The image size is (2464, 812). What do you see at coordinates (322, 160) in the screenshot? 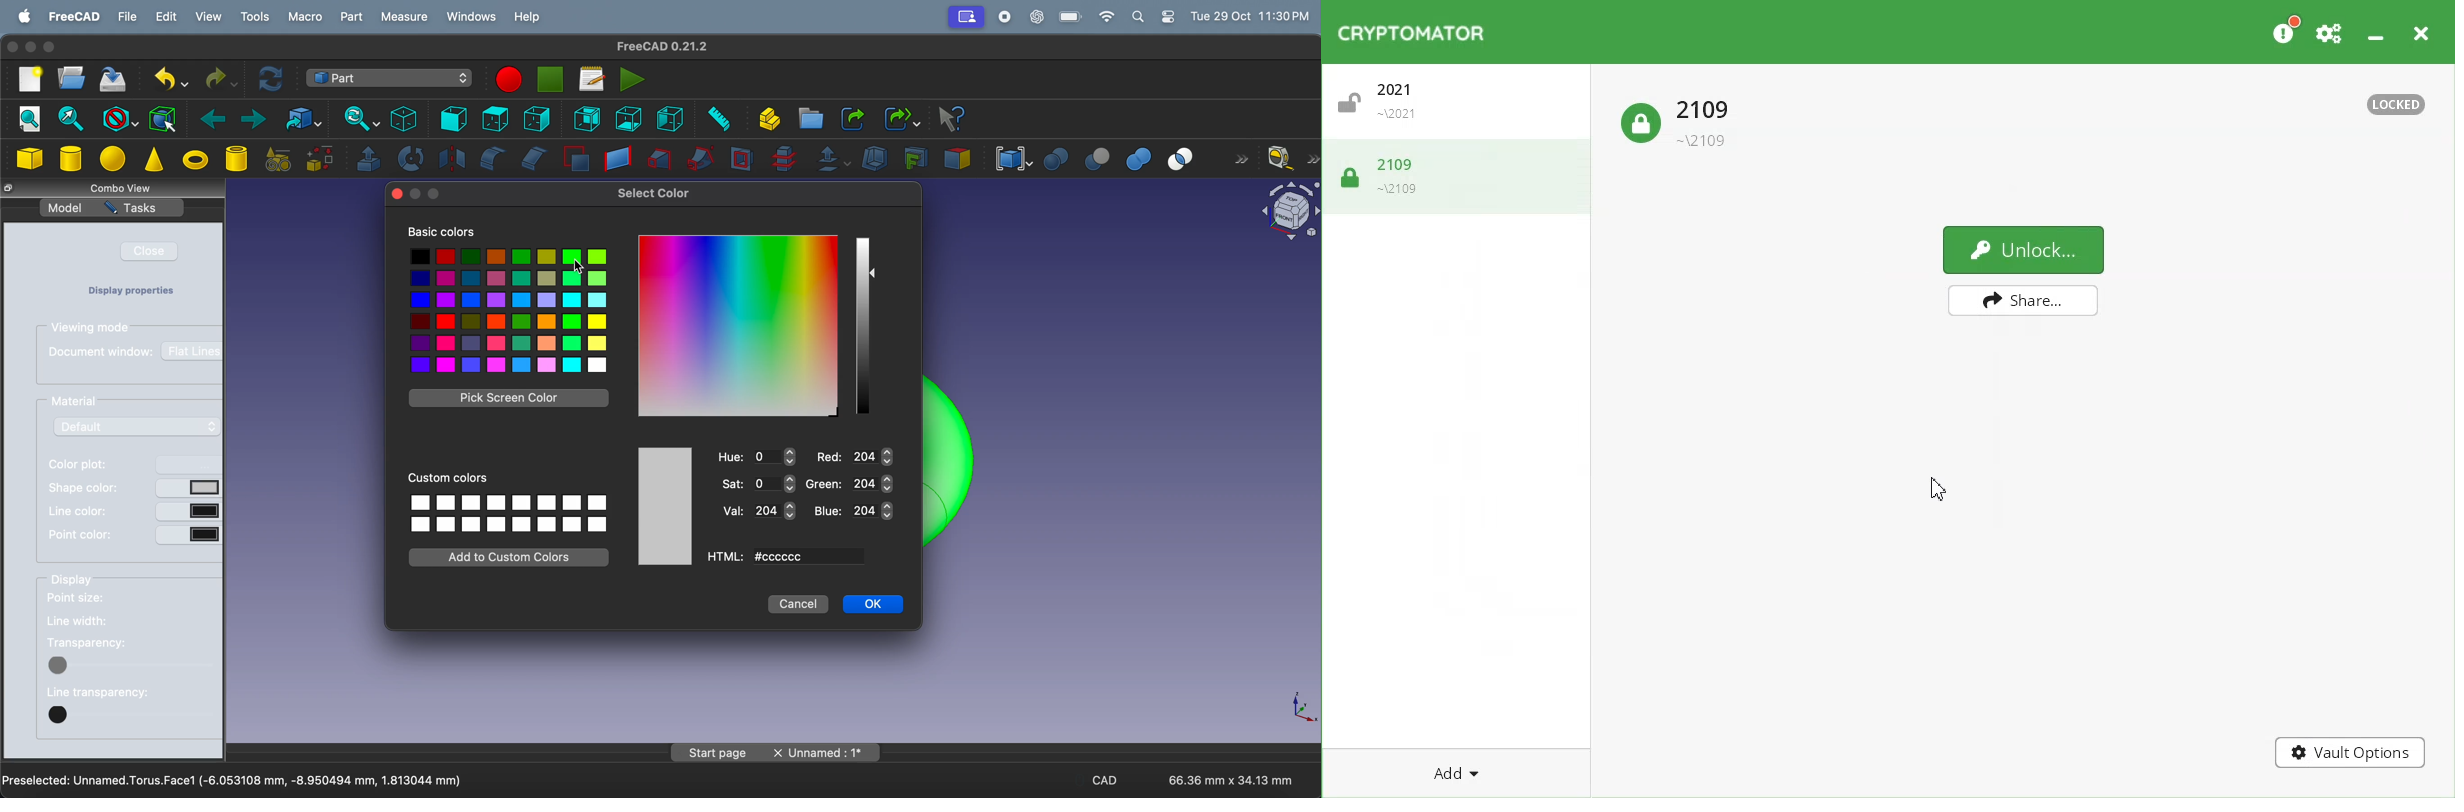
I see `shape builder` at bounding box center [322, 160].